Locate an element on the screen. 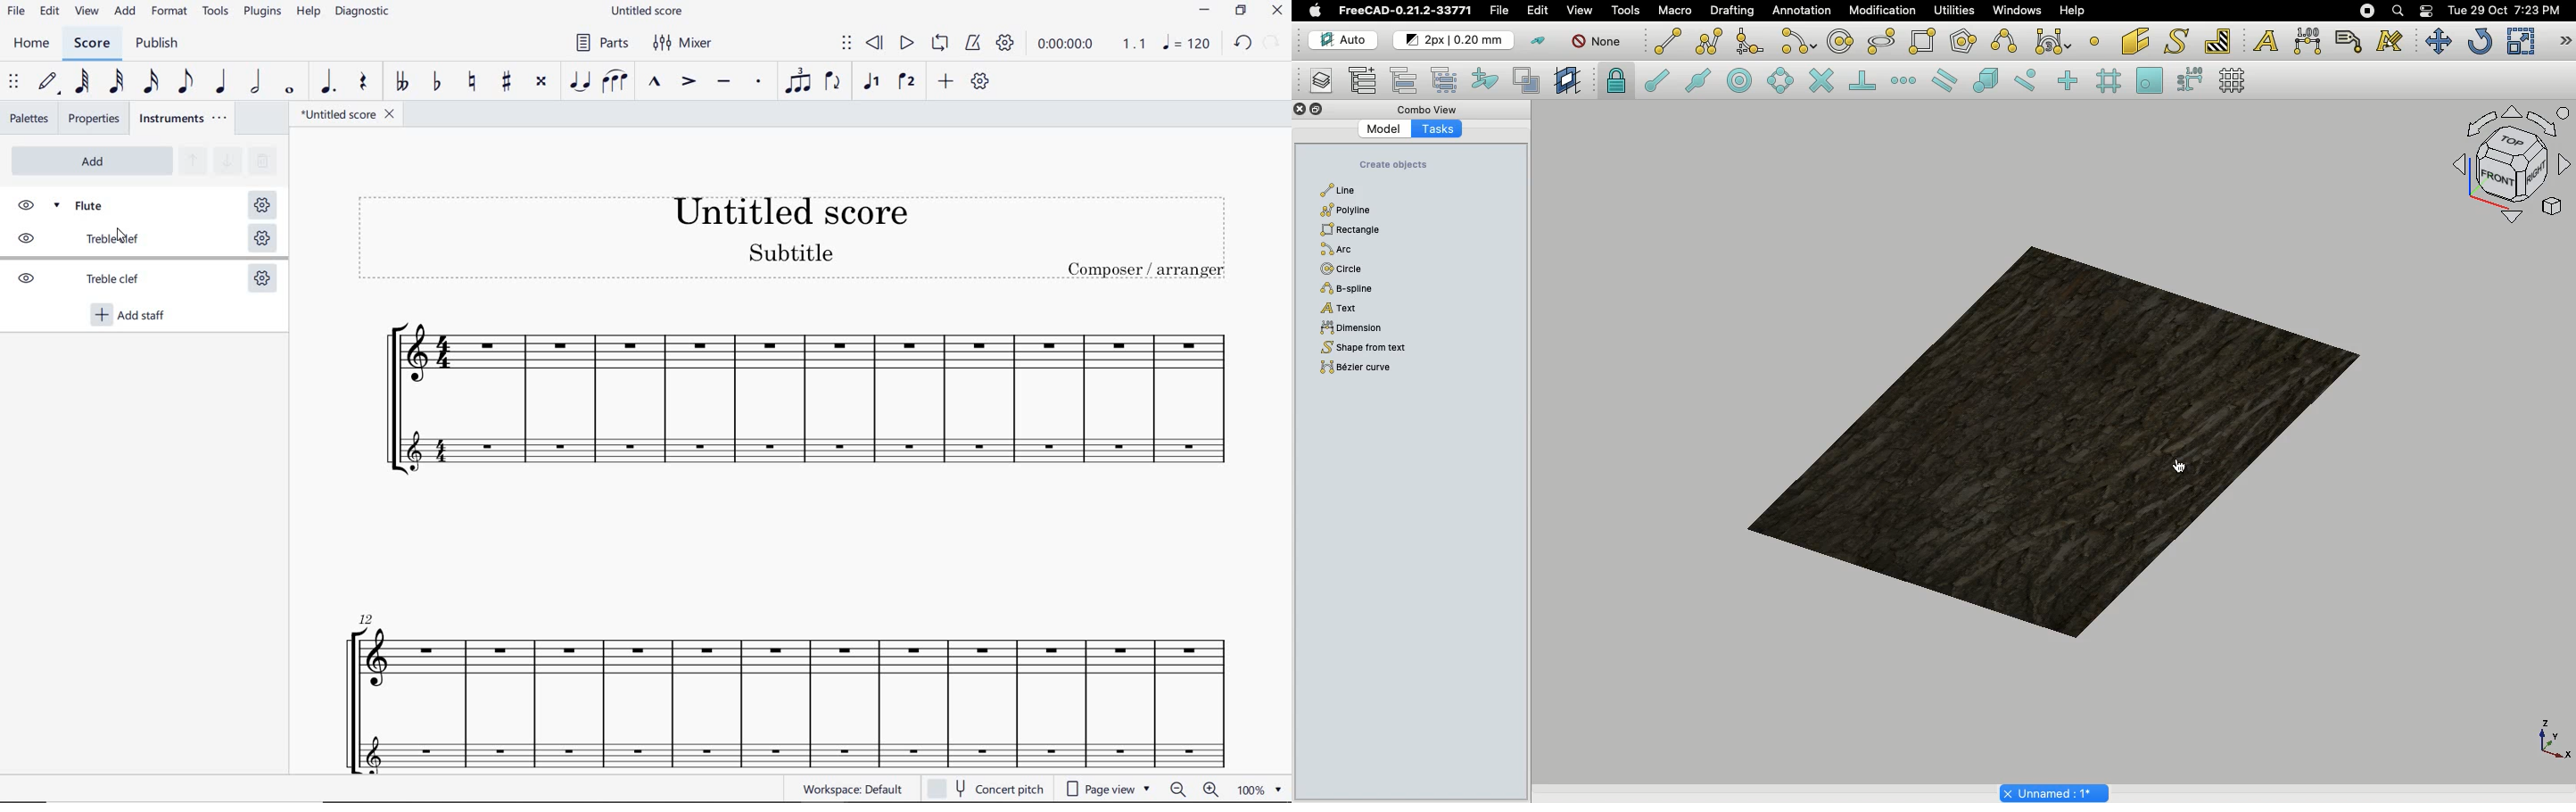  Snap grid is located at coordinates (2110, 80).